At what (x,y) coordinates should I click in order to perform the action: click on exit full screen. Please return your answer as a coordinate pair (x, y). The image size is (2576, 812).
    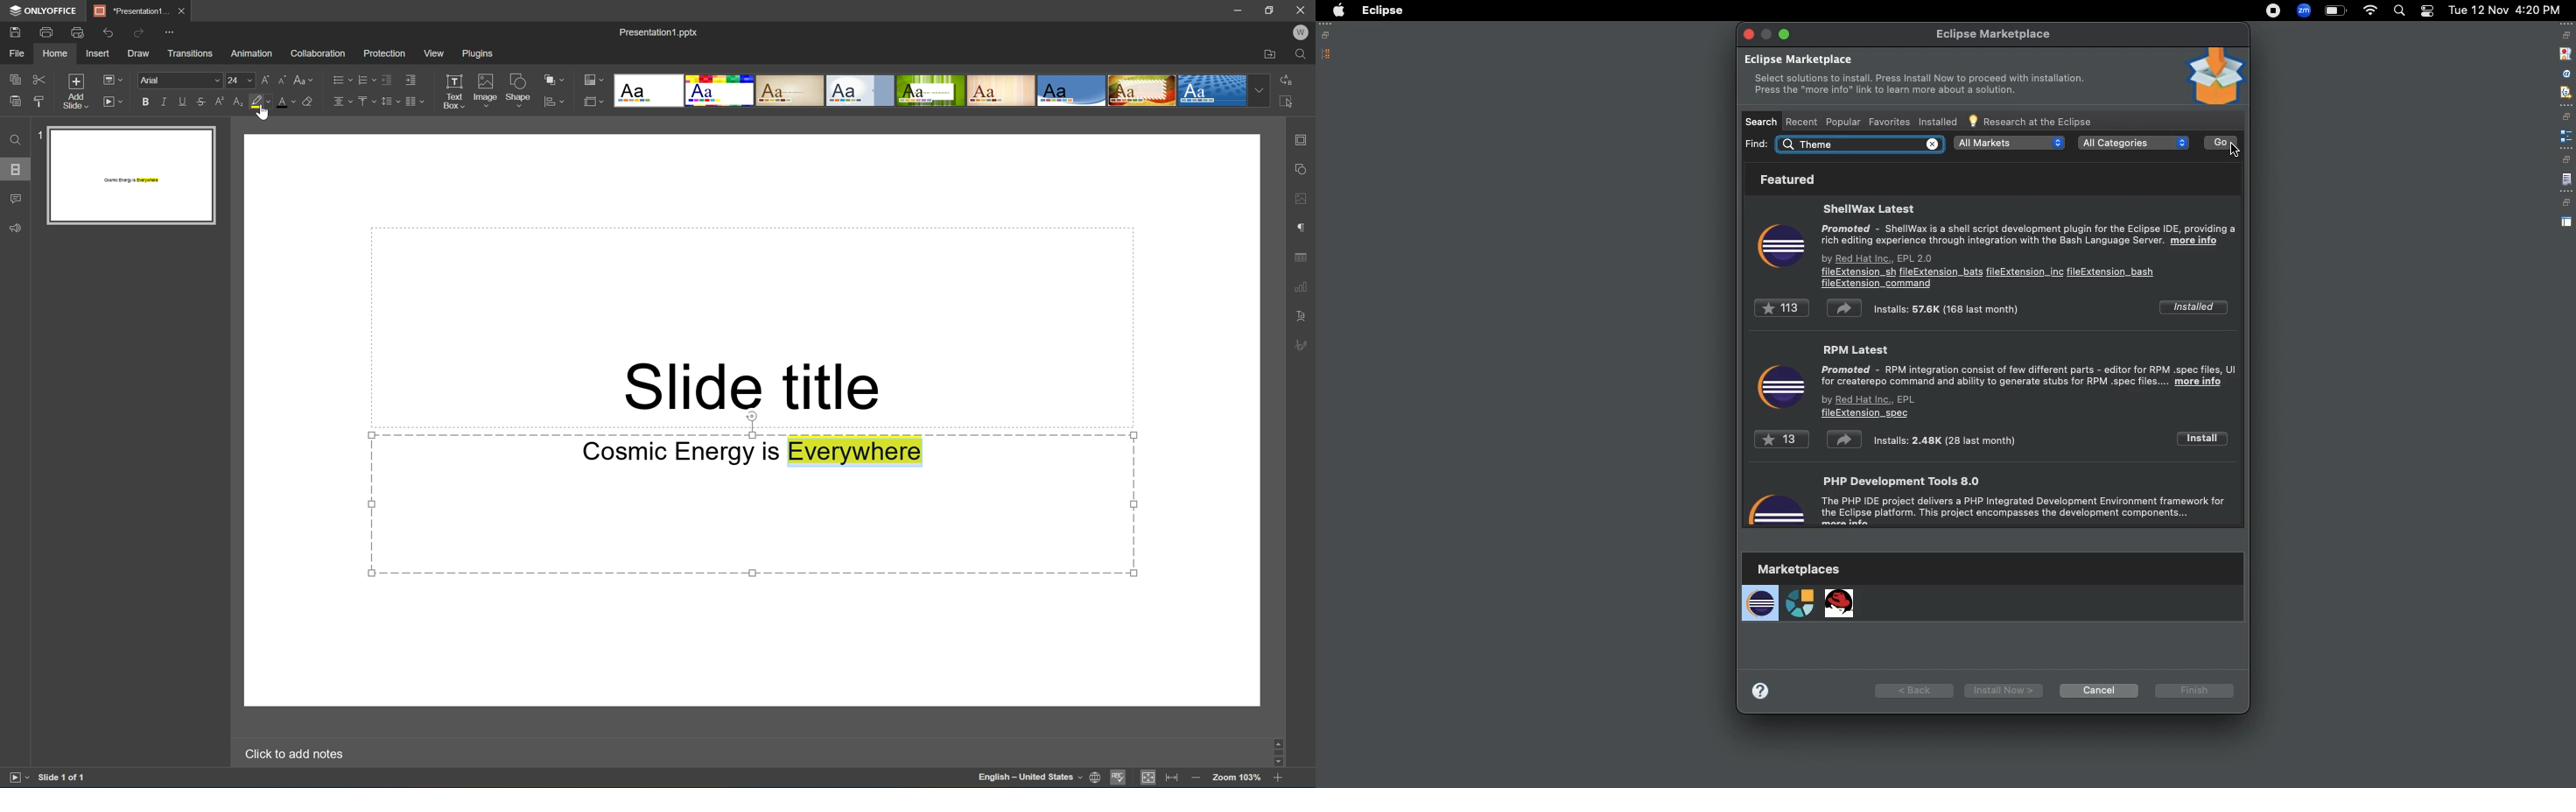
    Looking at the image, I should click on (1786, 34).